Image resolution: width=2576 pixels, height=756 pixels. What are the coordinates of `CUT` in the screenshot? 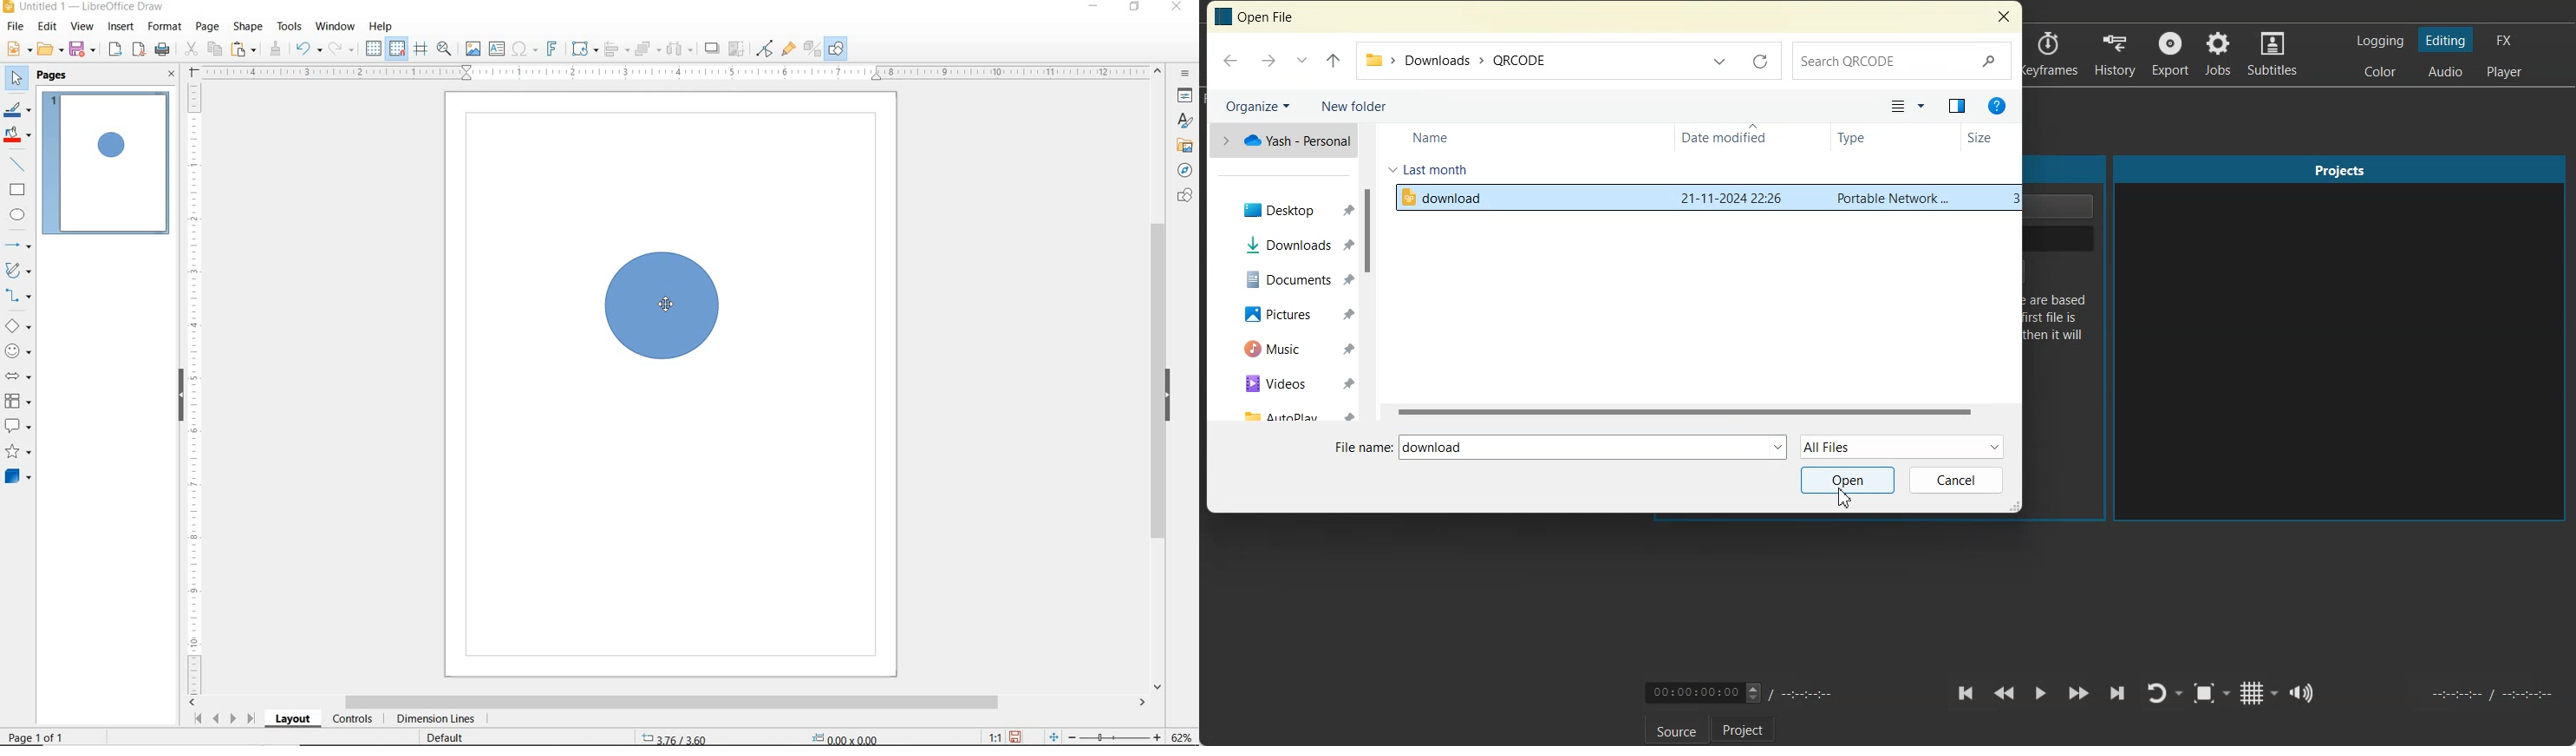 It's located at (191, 49).